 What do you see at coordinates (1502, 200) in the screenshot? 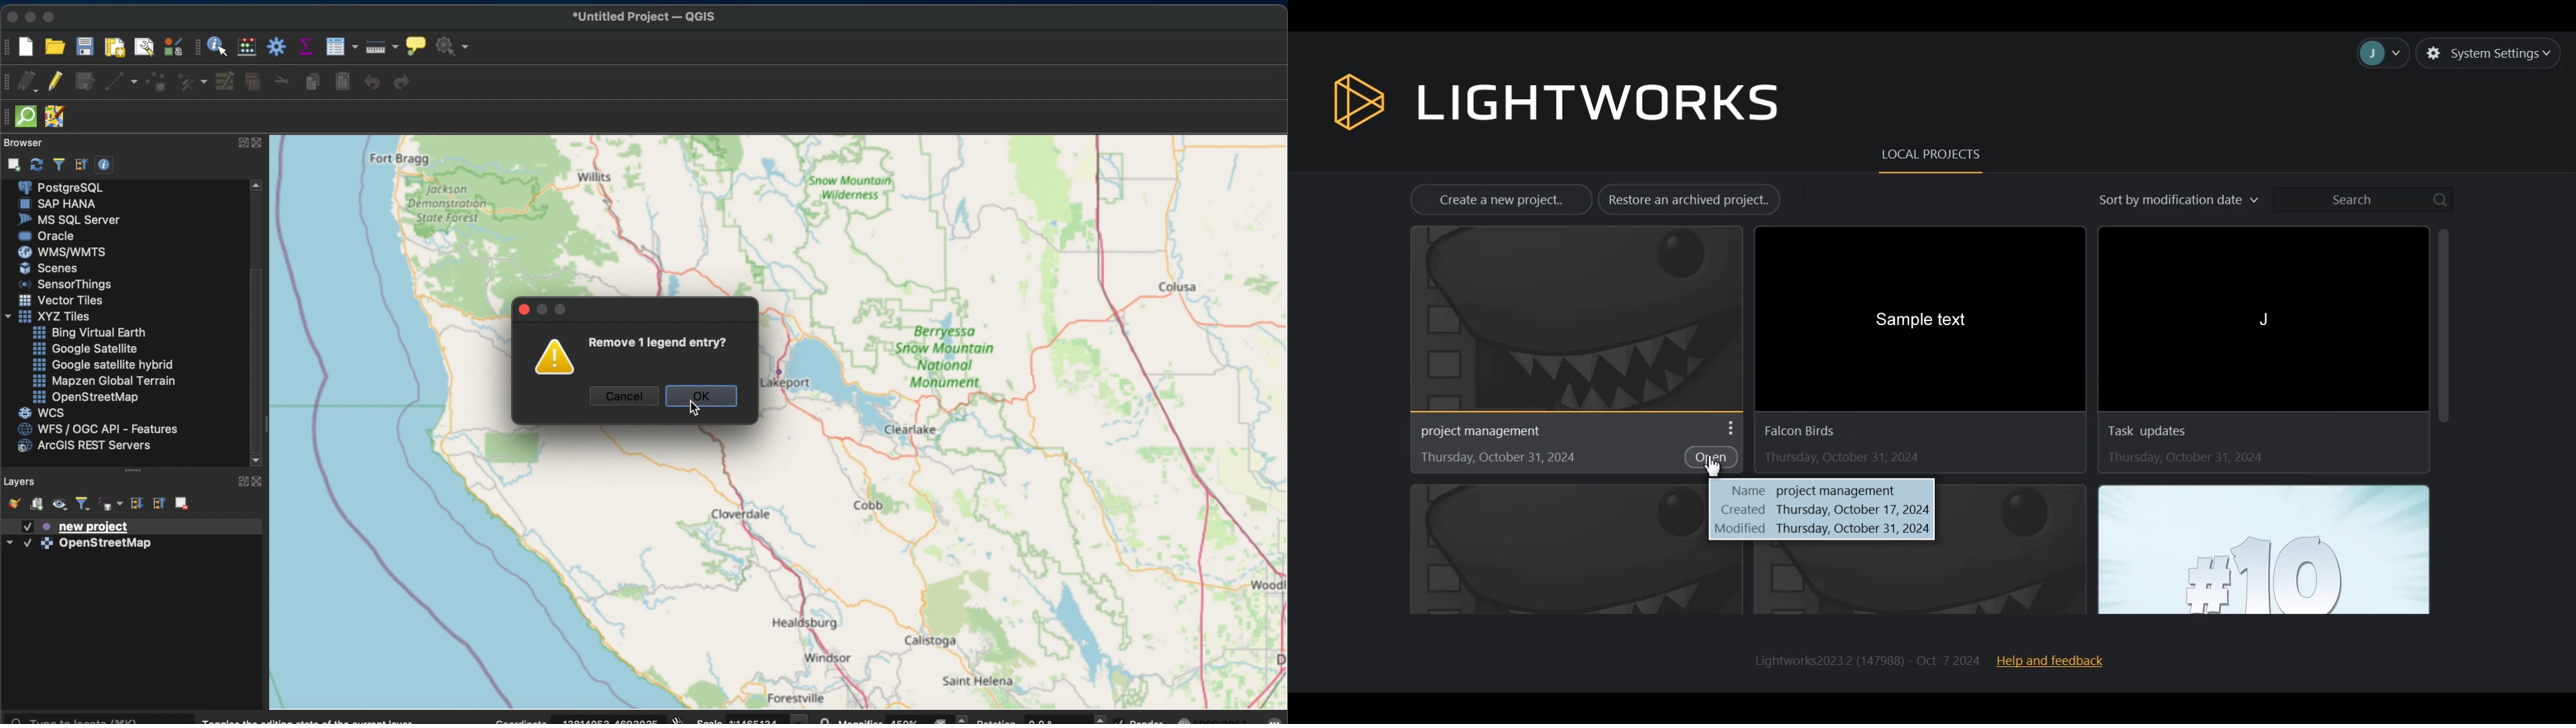
I see `Create a new project ` at bounding box center [1502, 200].